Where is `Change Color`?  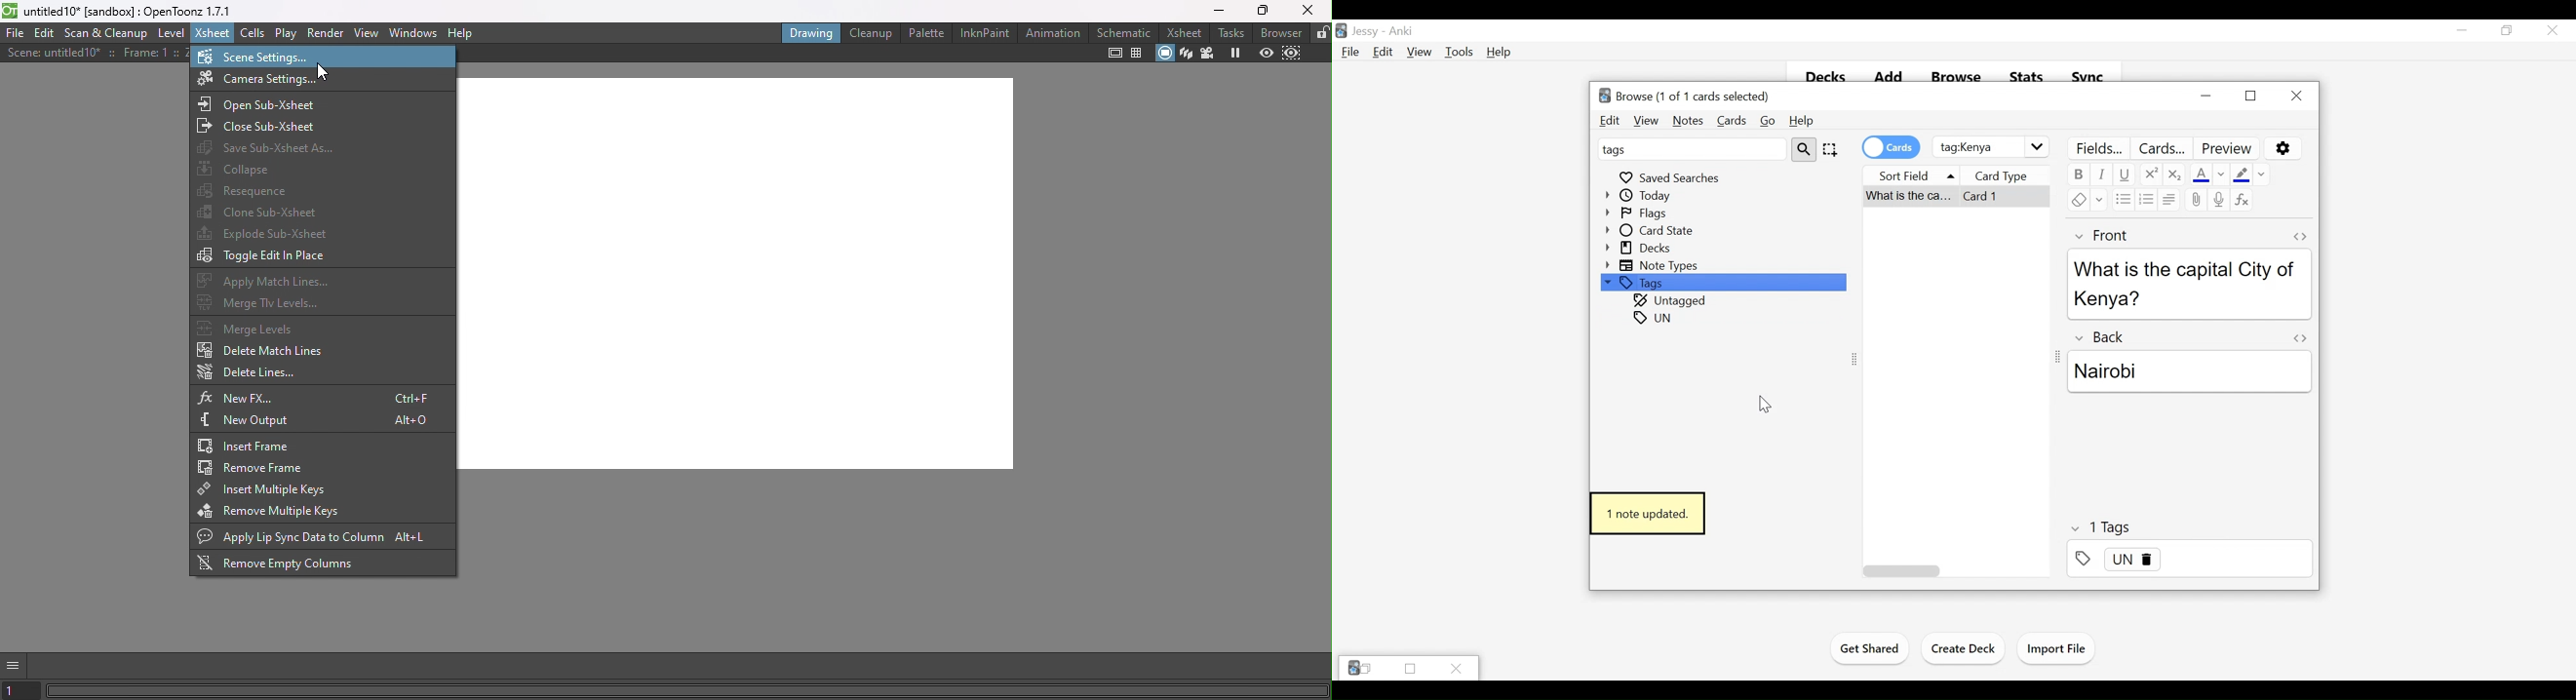
Change Color is located at coordinates (2223, 173).